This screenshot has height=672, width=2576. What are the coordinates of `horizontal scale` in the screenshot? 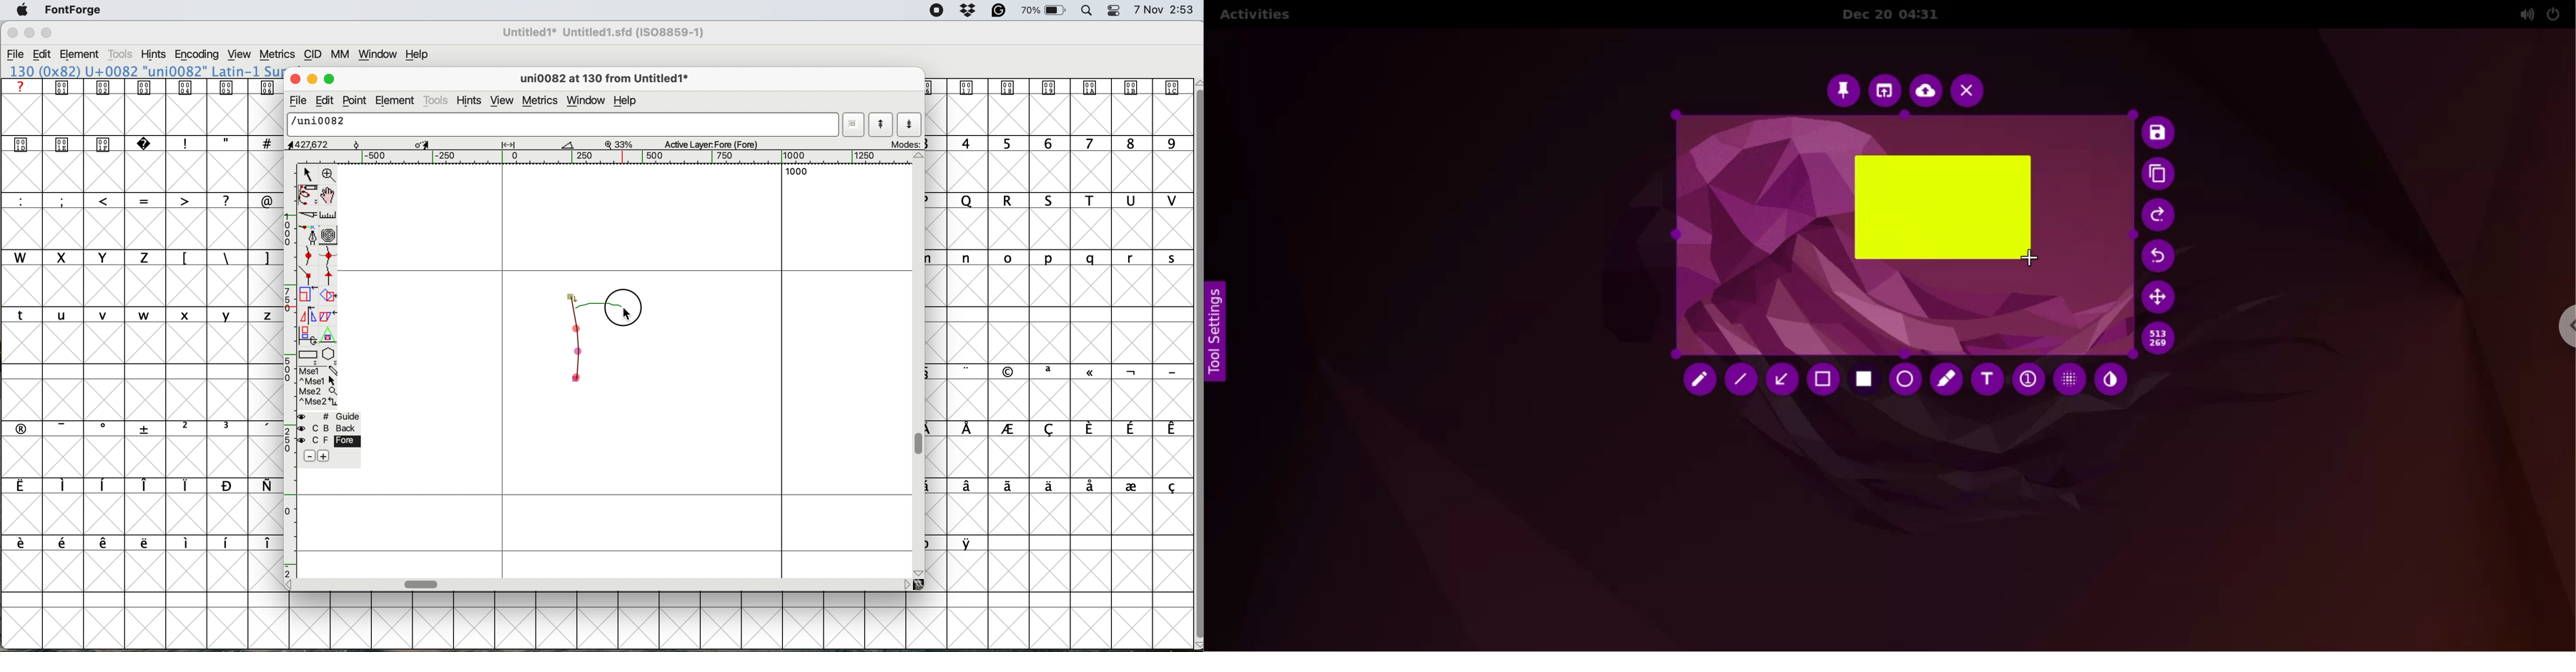 It's located at (423, 583).